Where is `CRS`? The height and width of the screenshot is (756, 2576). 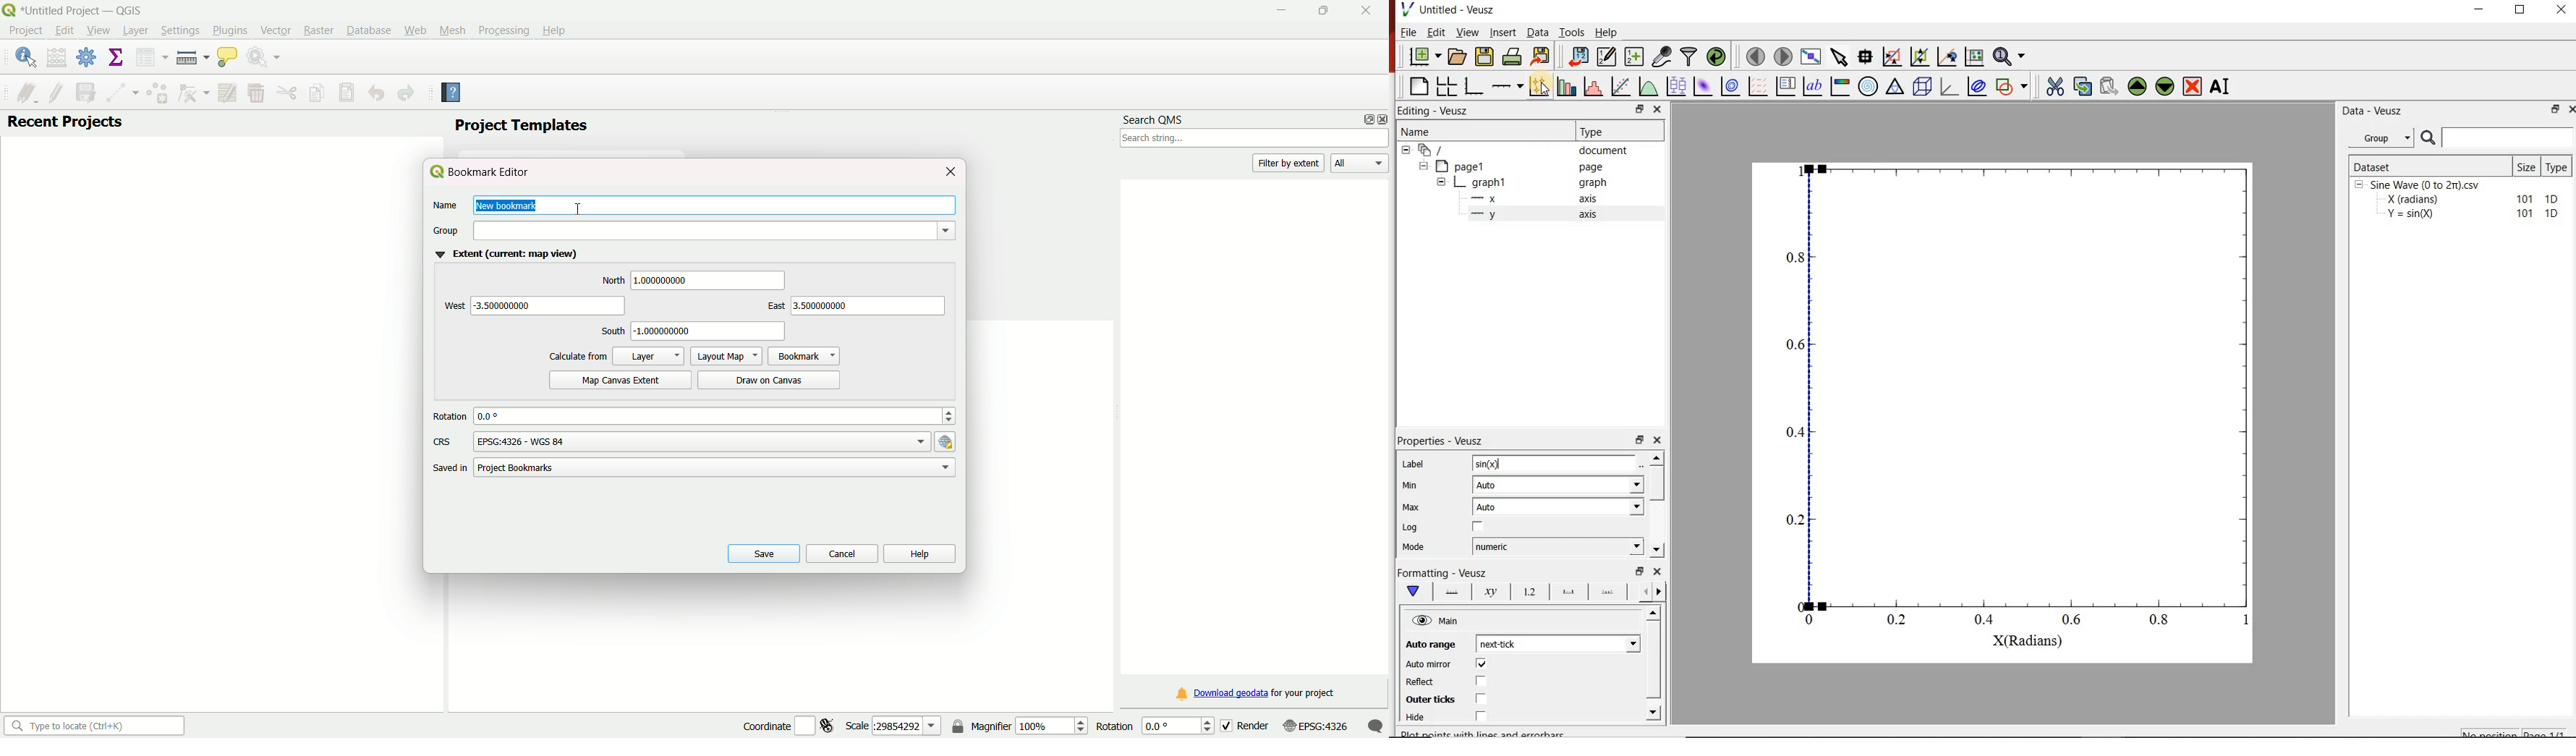
CRS is located at coordinates (443, 442).